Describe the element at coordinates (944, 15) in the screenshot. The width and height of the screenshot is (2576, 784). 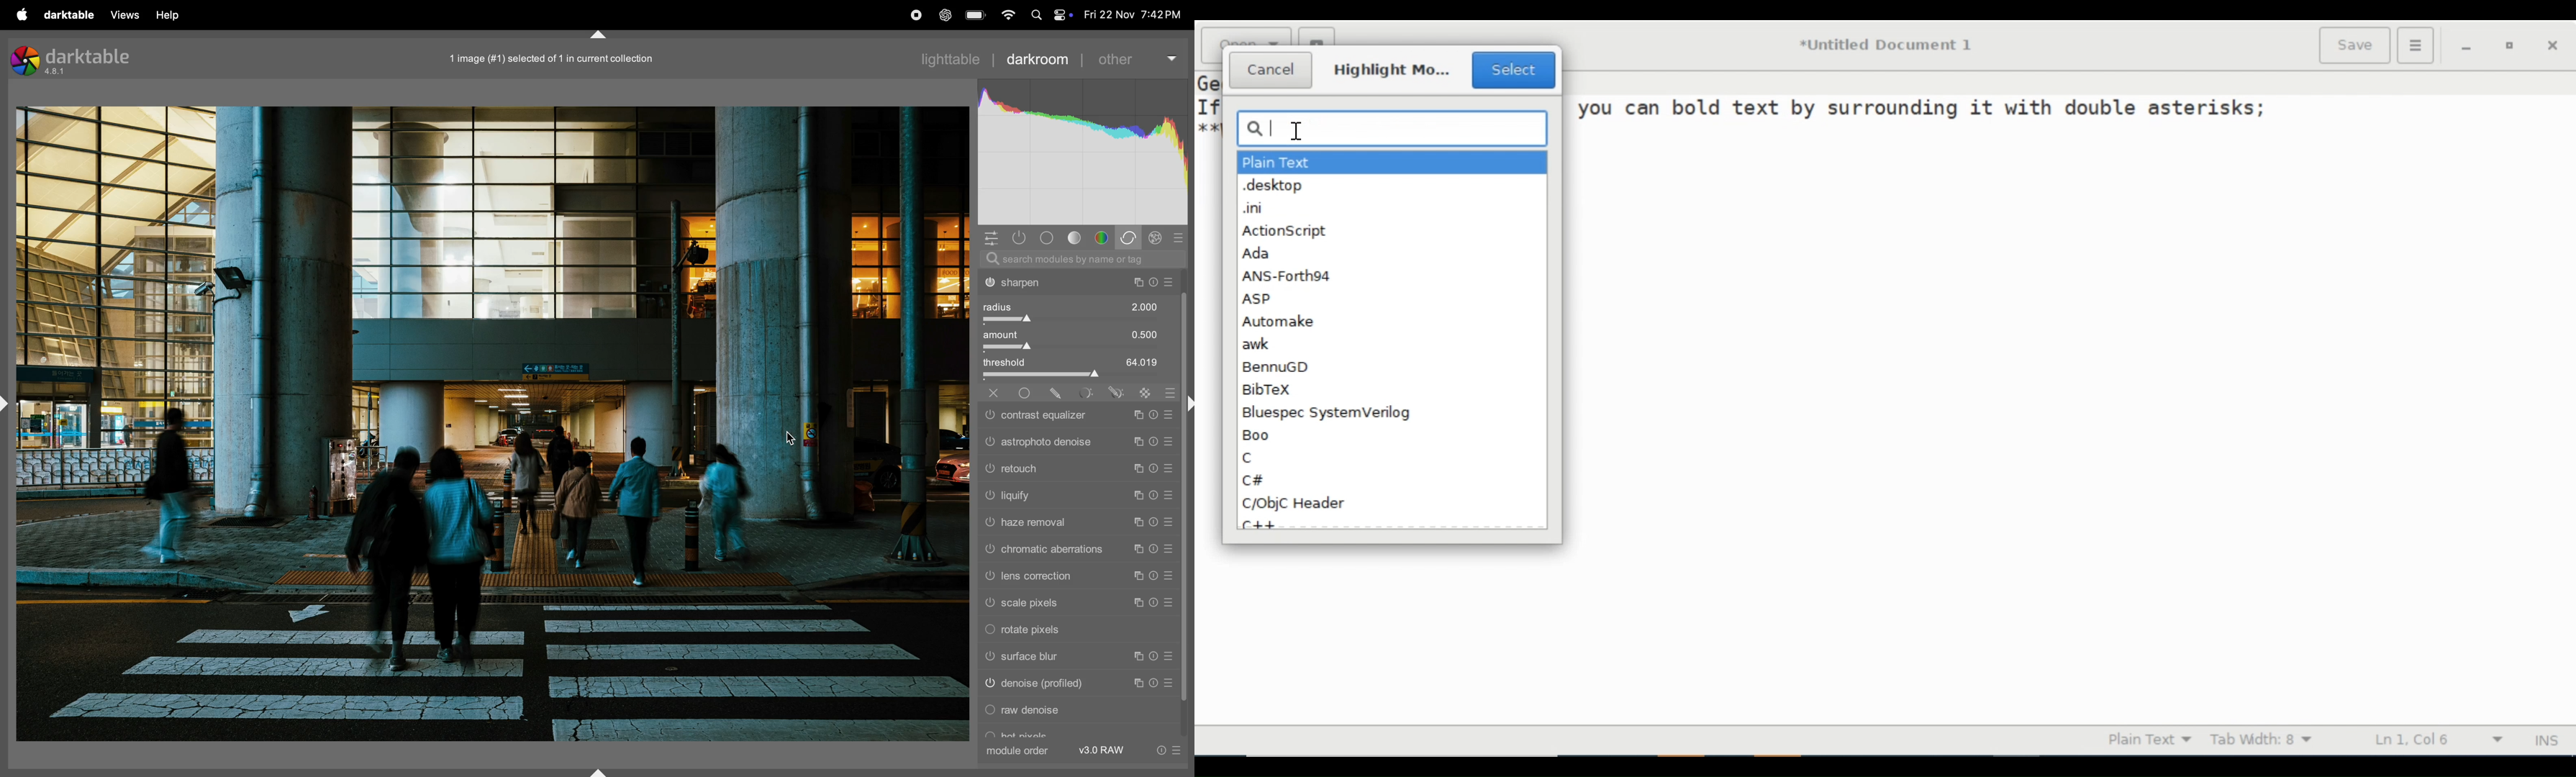
I see `chatgpt` at that location.